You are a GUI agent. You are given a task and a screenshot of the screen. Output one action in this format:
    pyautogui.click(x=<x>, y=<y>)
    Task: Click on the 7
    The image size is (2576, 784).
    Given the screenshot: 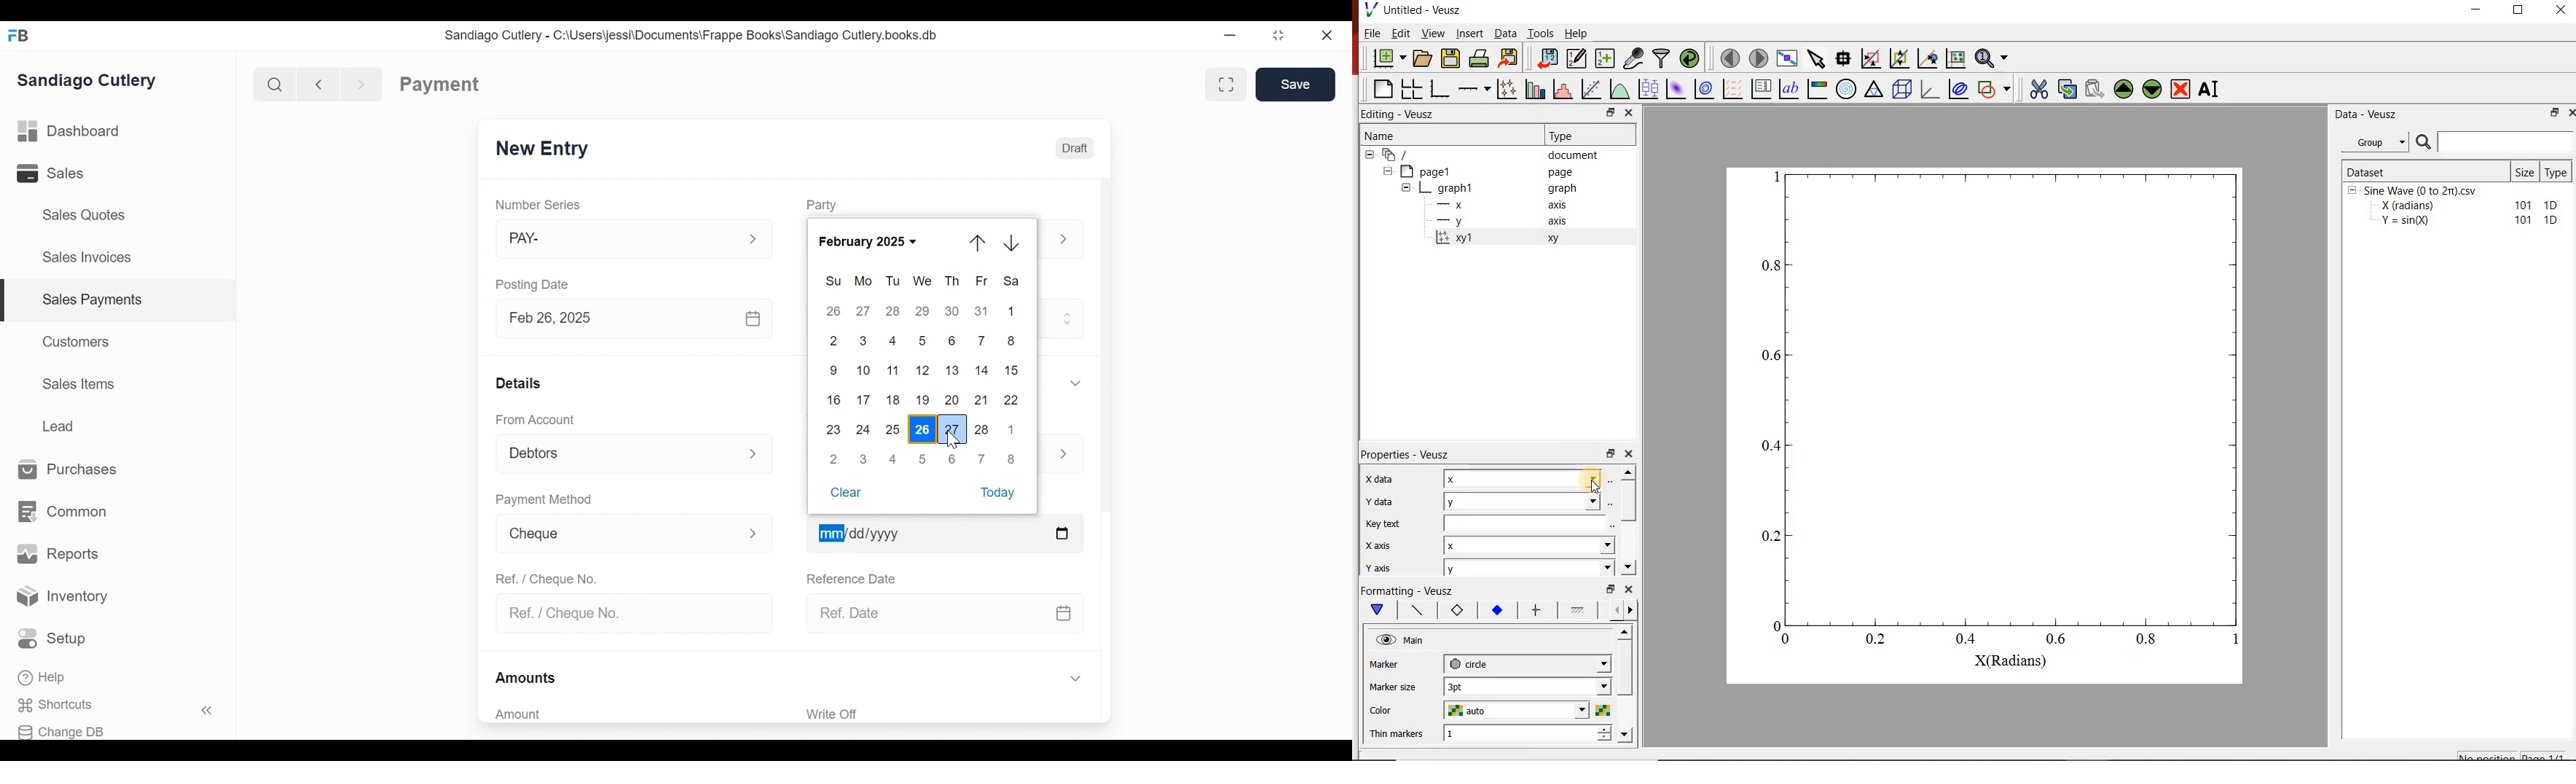 What is the action you would take?
    pyautogui.click(x=982, y=459)
    